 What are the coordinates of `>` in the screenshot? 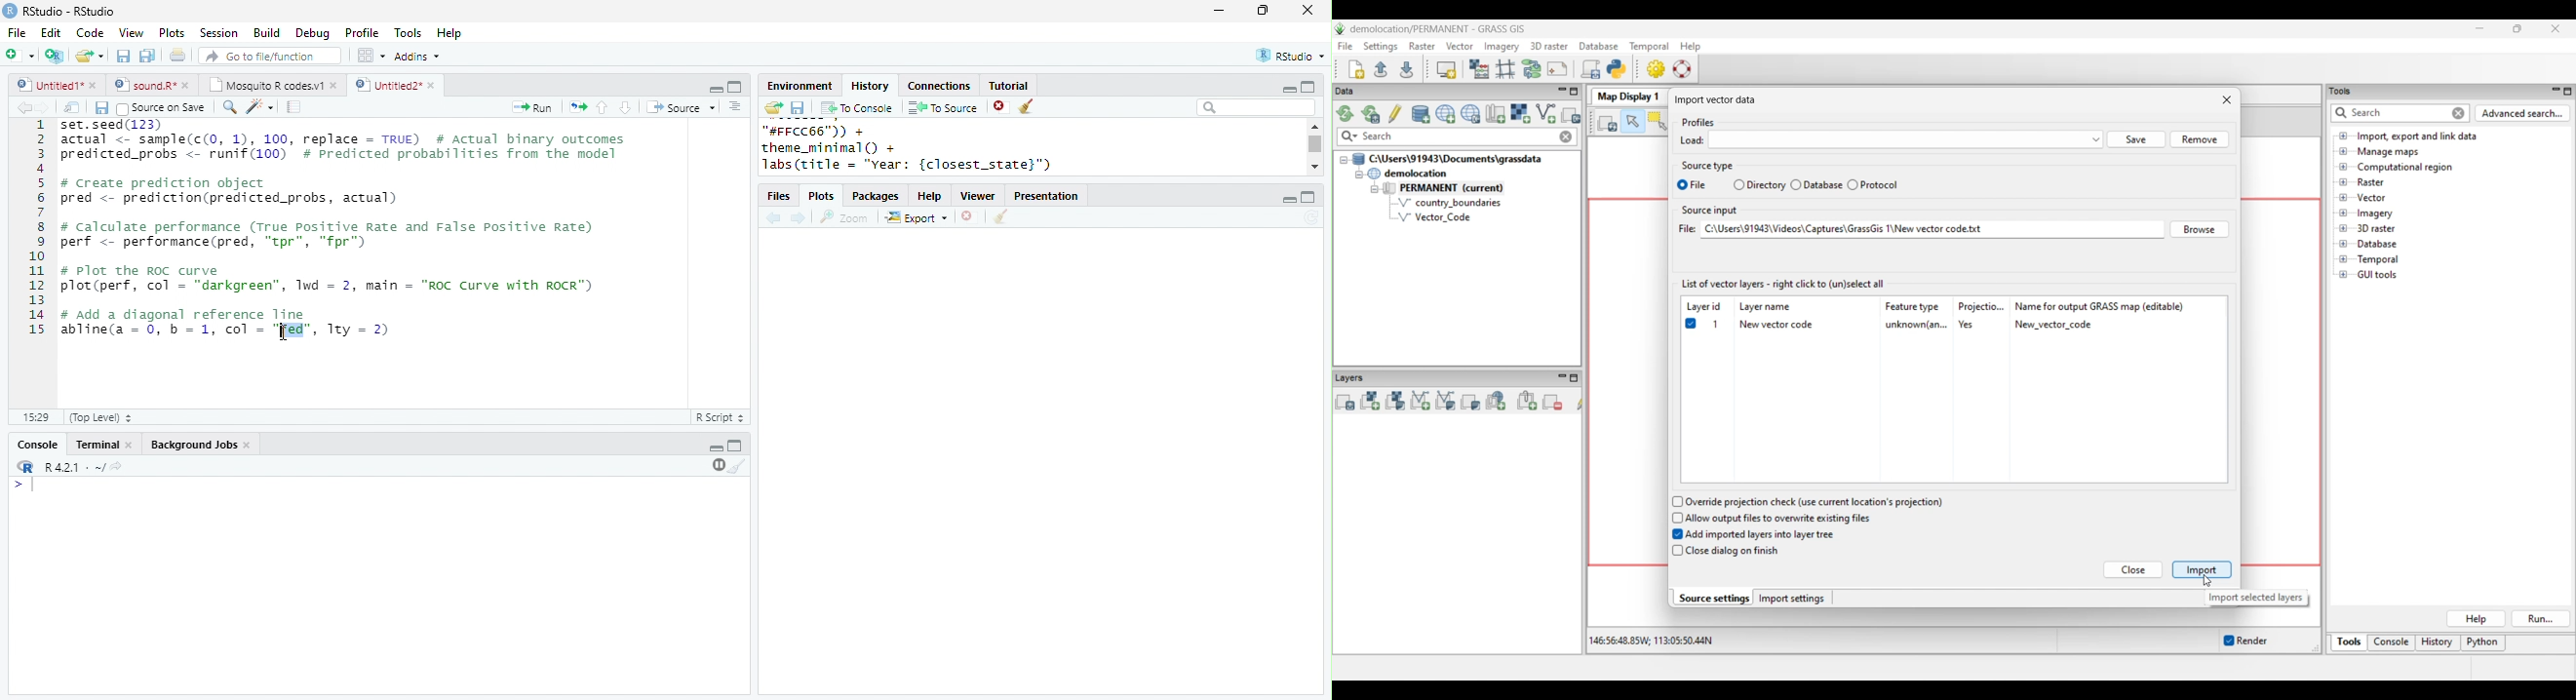 It's located at (26, 485).